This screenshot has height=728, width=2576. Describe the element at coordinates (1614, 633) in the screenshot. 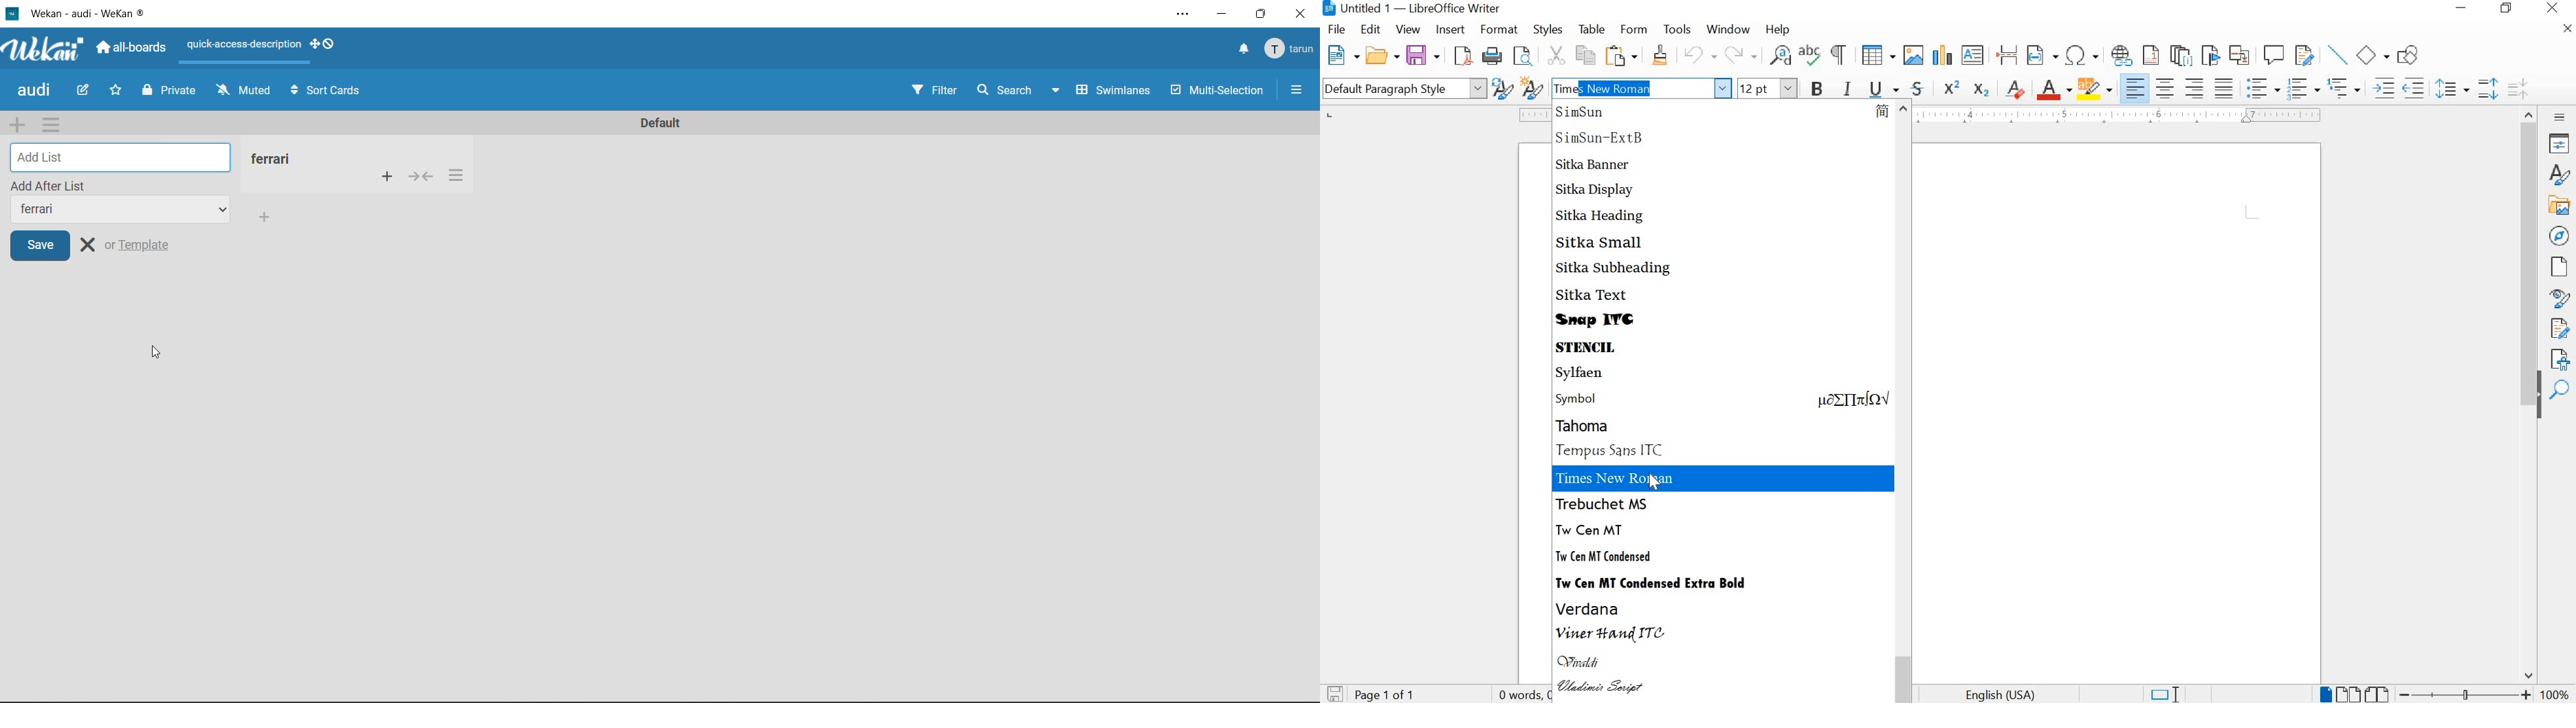

I see `VINER HAND ITC` at that location.